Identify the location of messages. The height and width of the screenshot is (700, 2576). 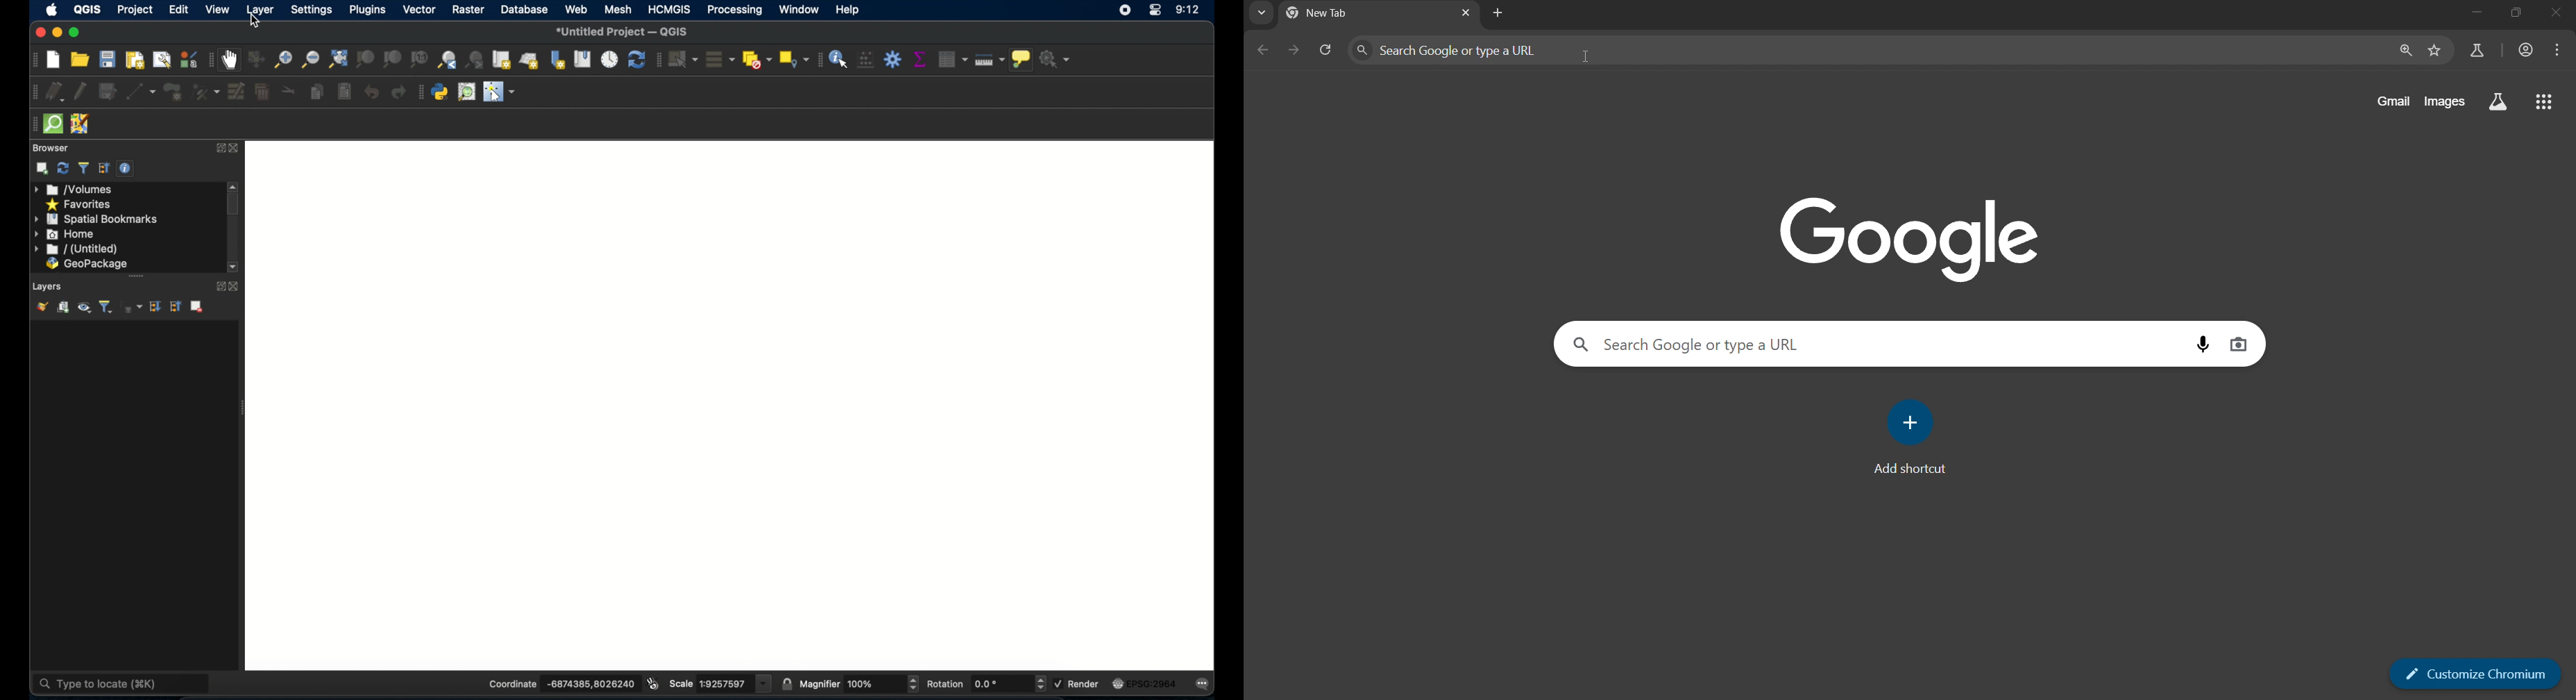
(1205, 684).